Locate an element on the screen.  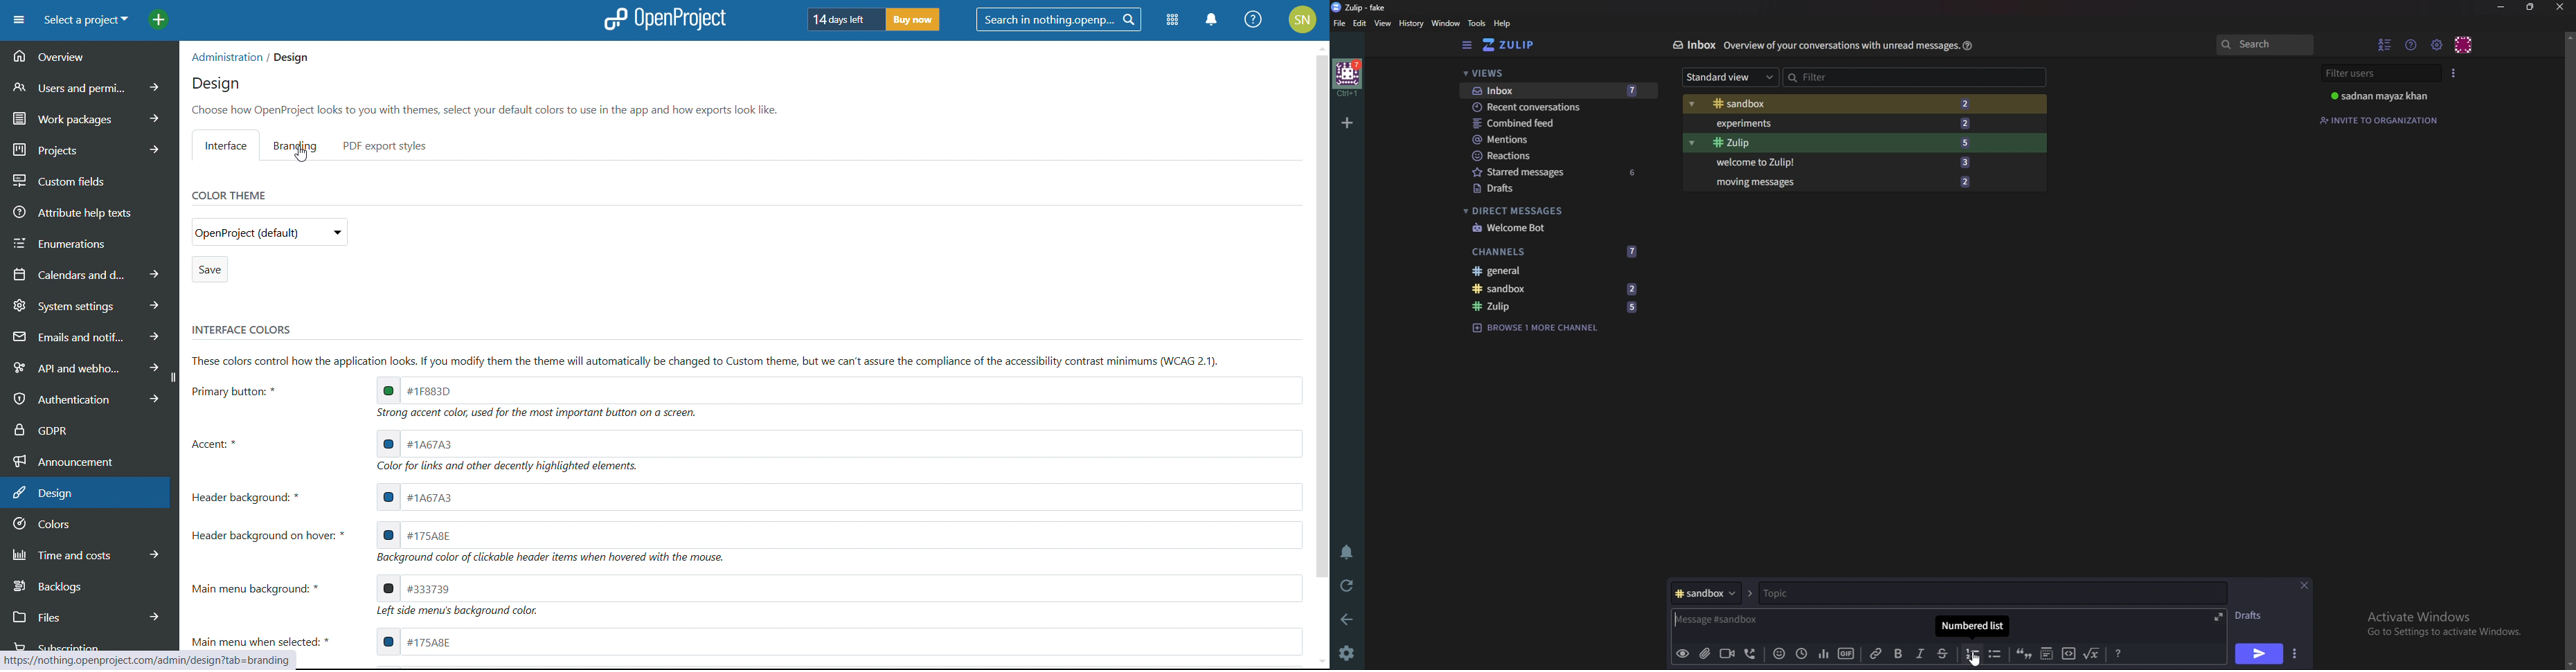
Hide sidebar is located at coordinates (1467, 45).